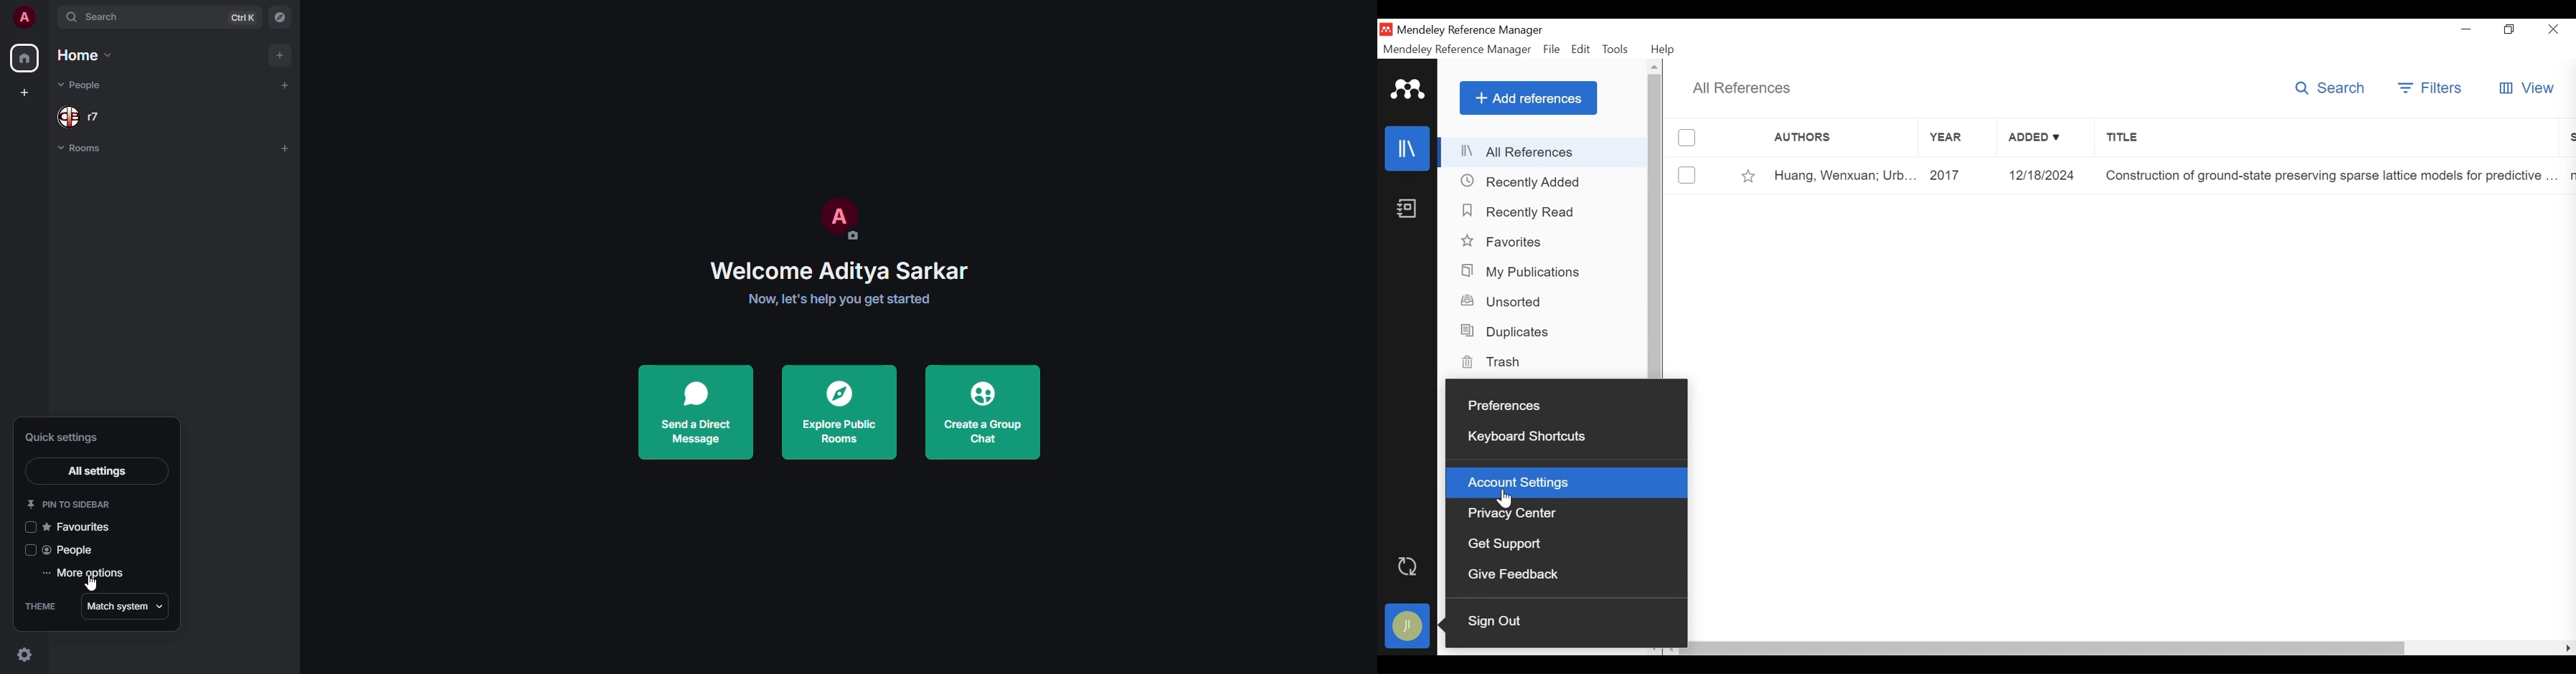  Describe the element at coordinates (1508, 500) in the screenshot. I see `Cursor` at that location.